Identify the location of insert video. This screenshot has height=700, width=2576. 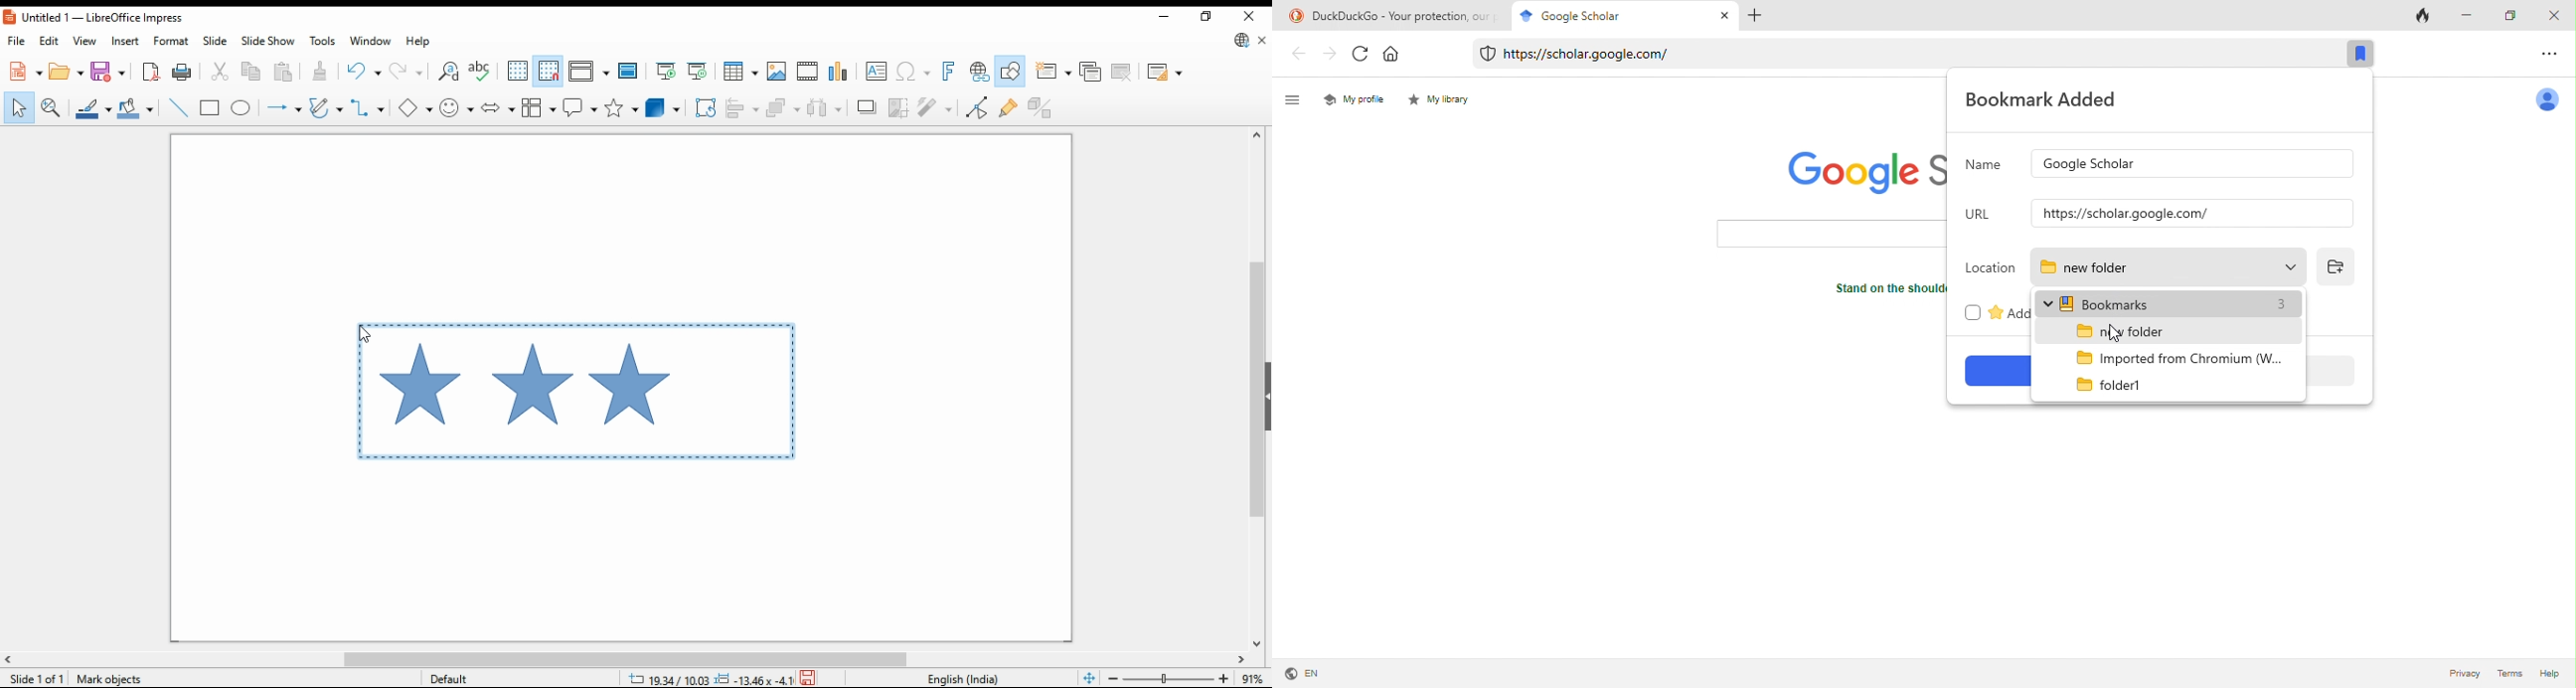
(807, 70).